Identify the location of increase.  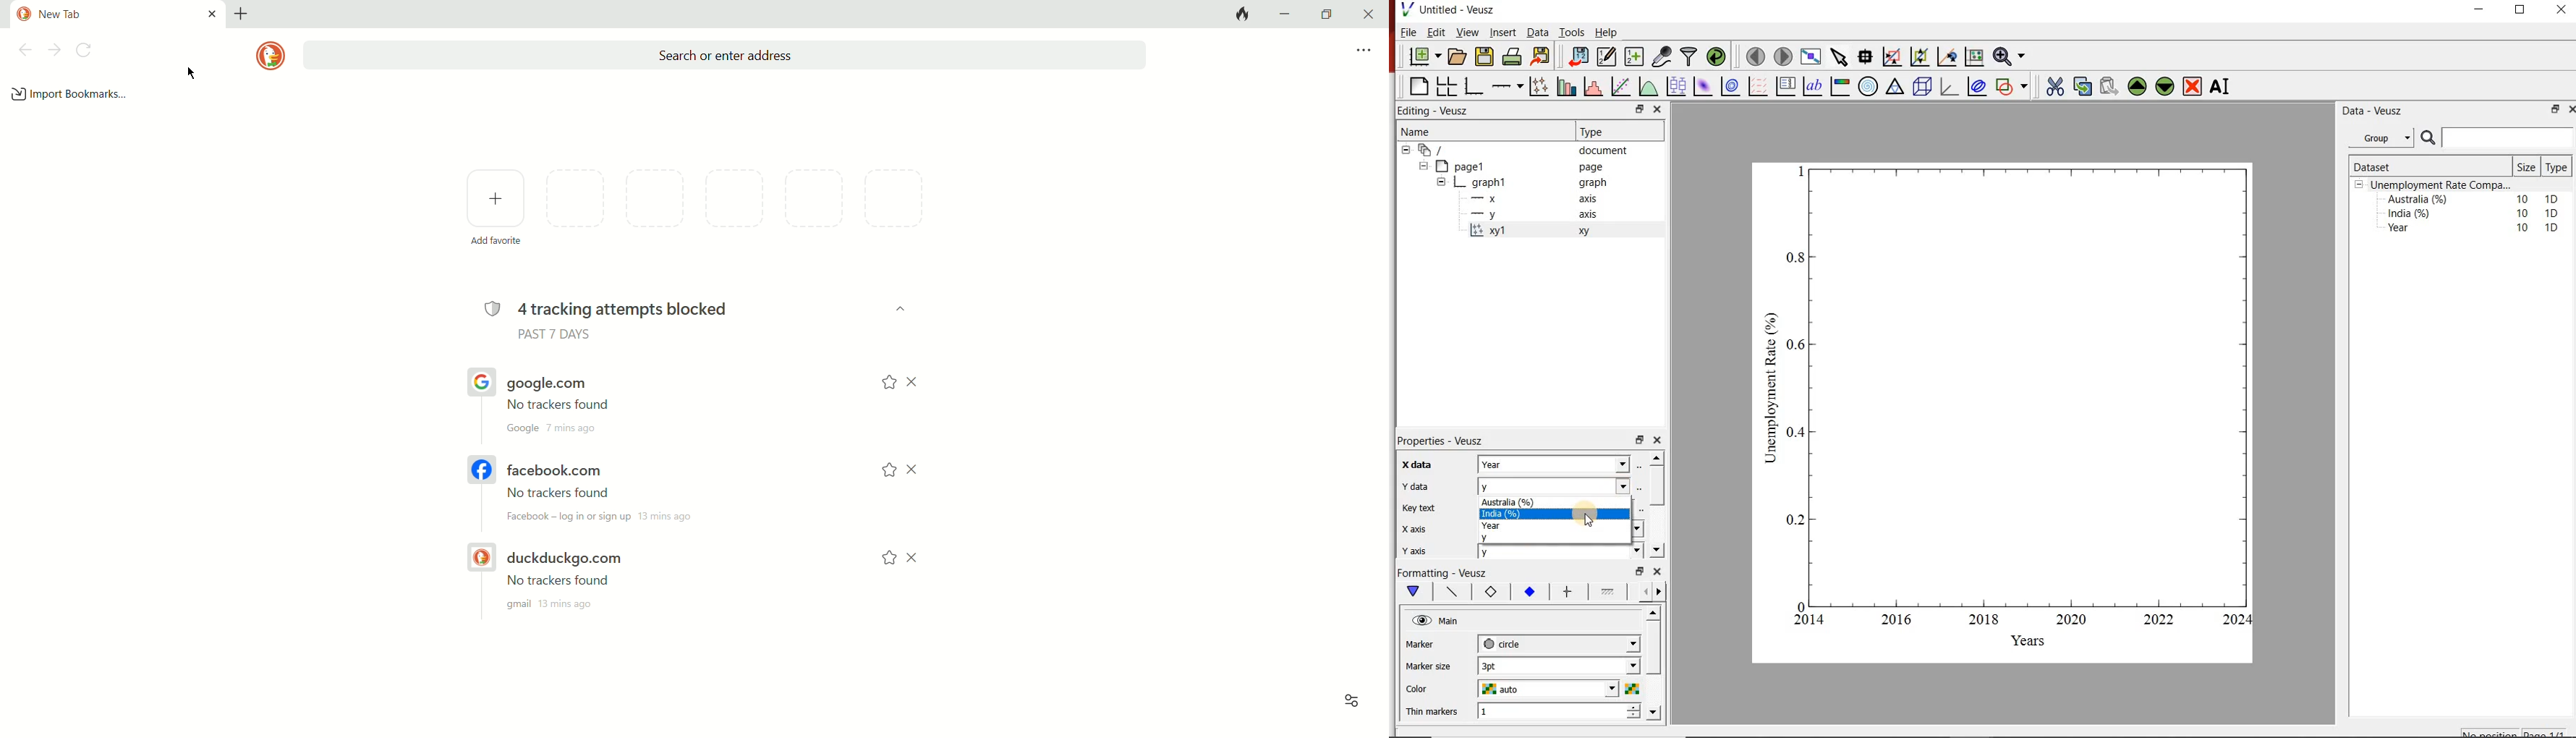
(1636, 706).